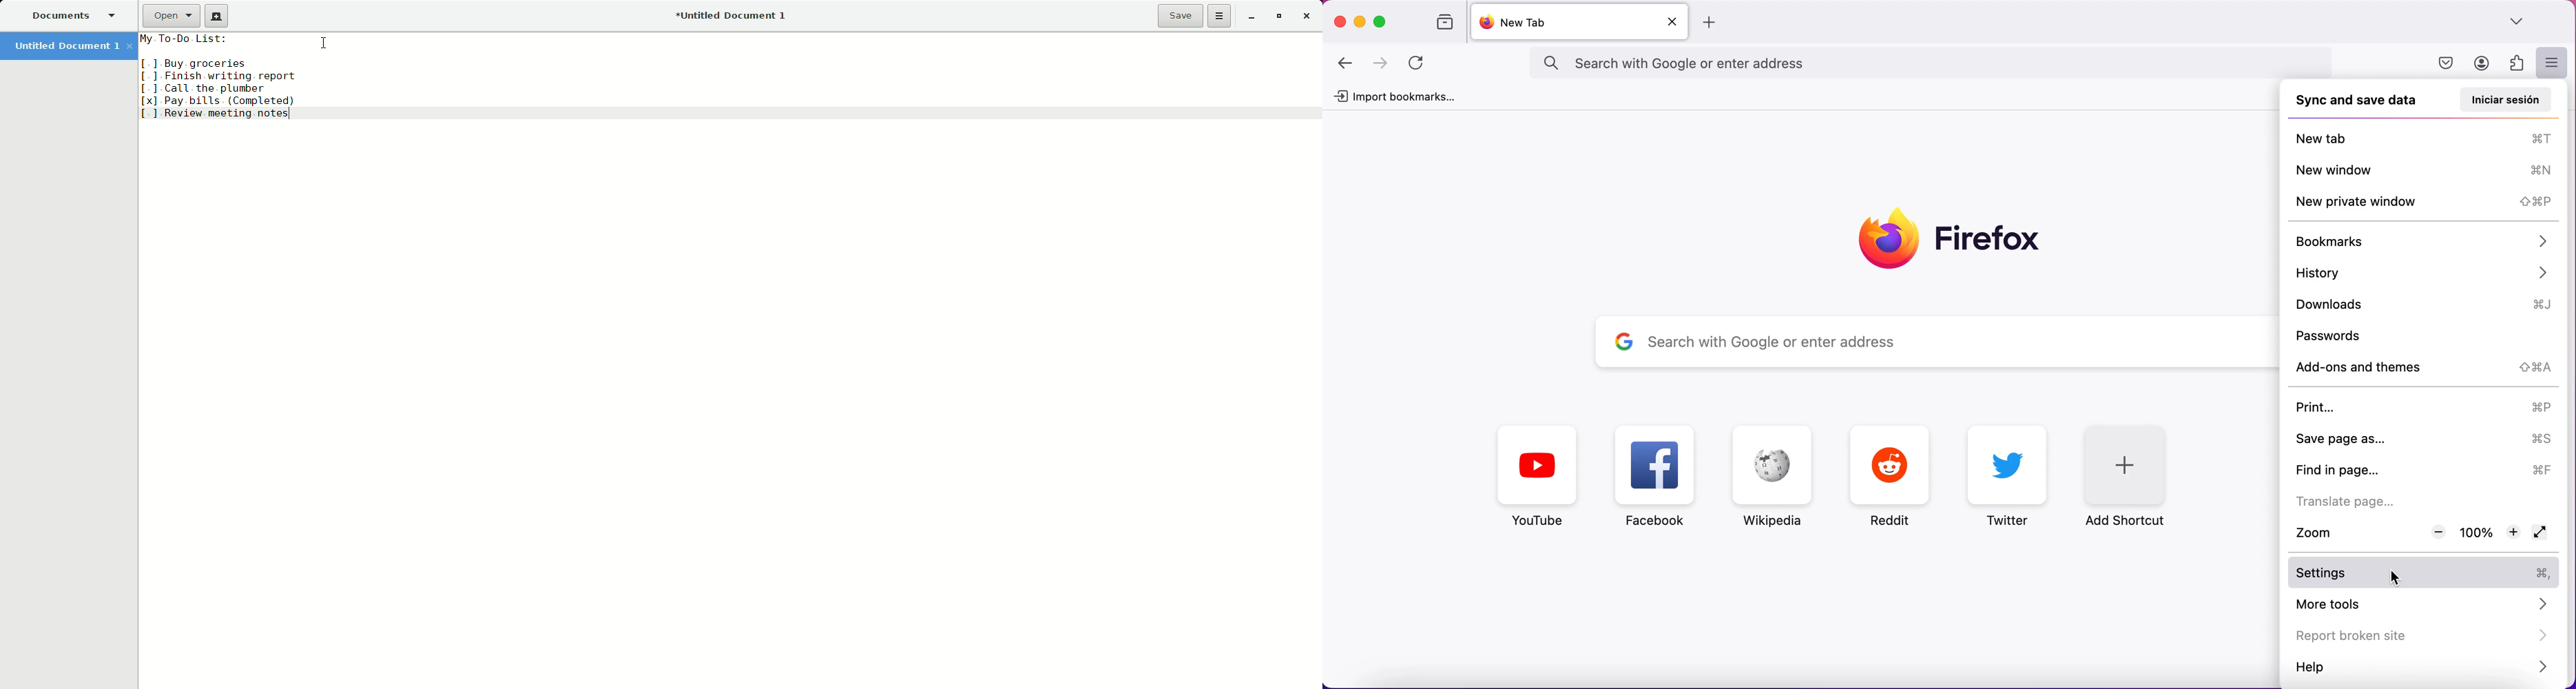  I want to click on , so click(1660, 480).